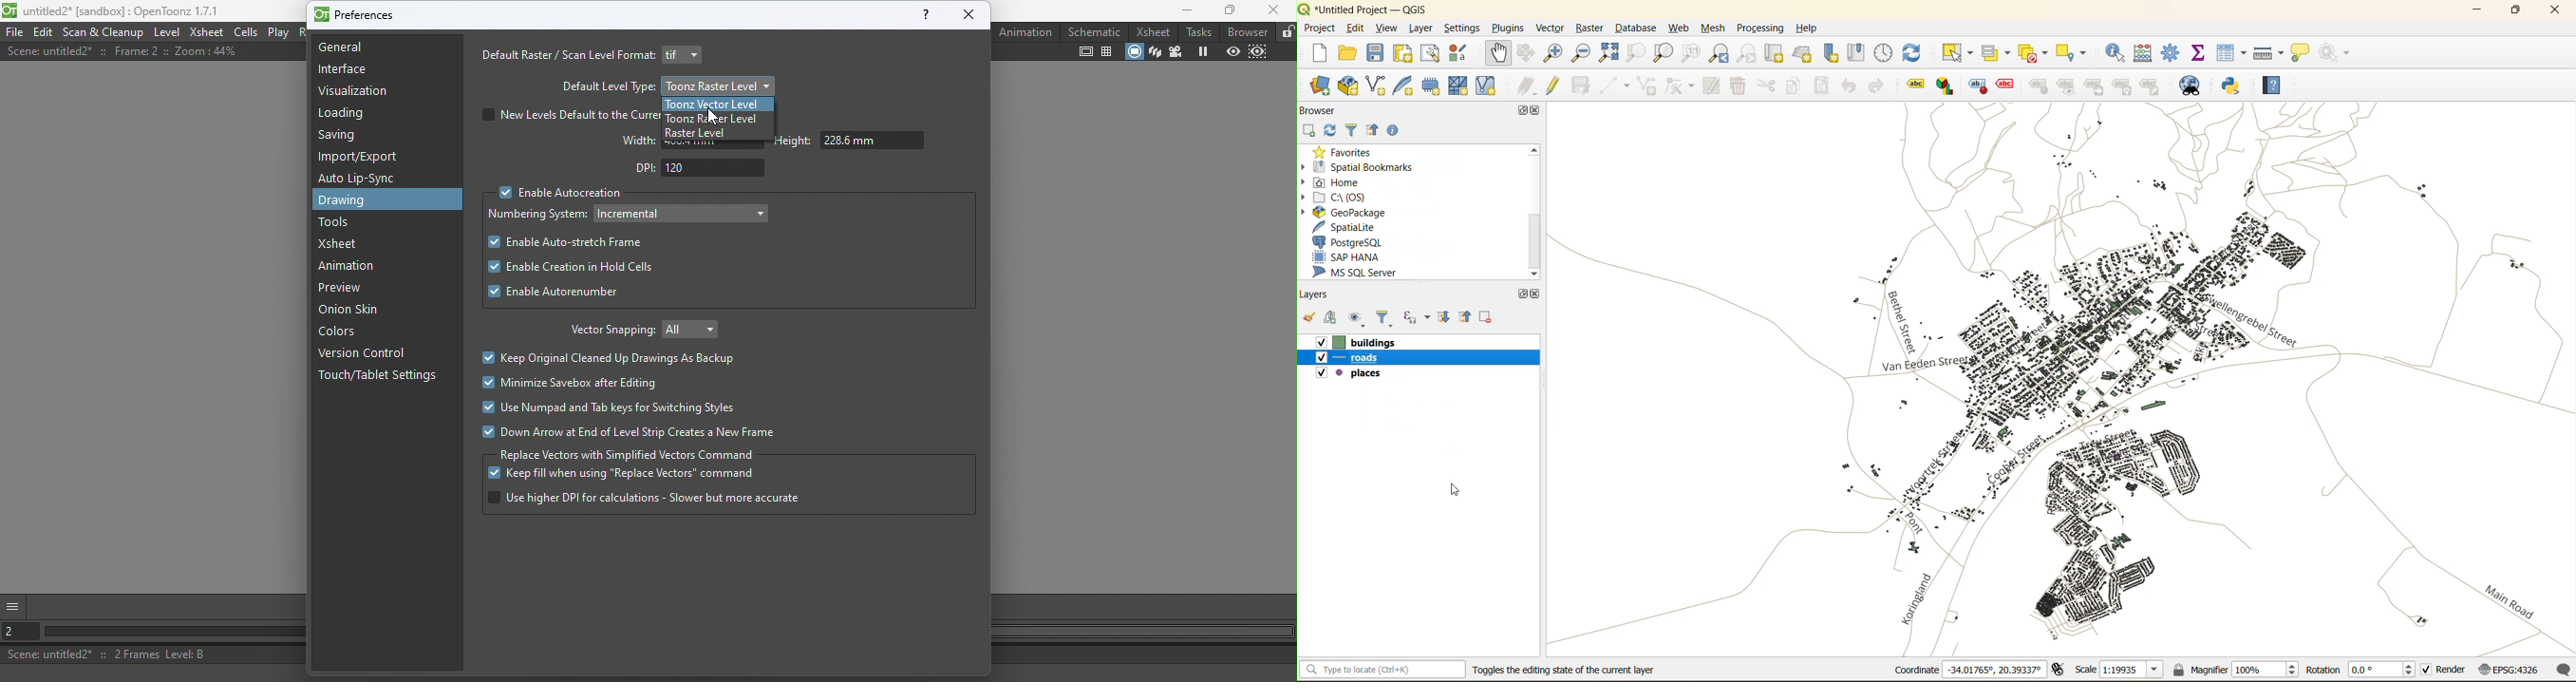 The width and height of the screenshot is (2576, 700). Describe the element at coordinates (2124, 85) in the screenshot. I see `rotate a label` at that location.